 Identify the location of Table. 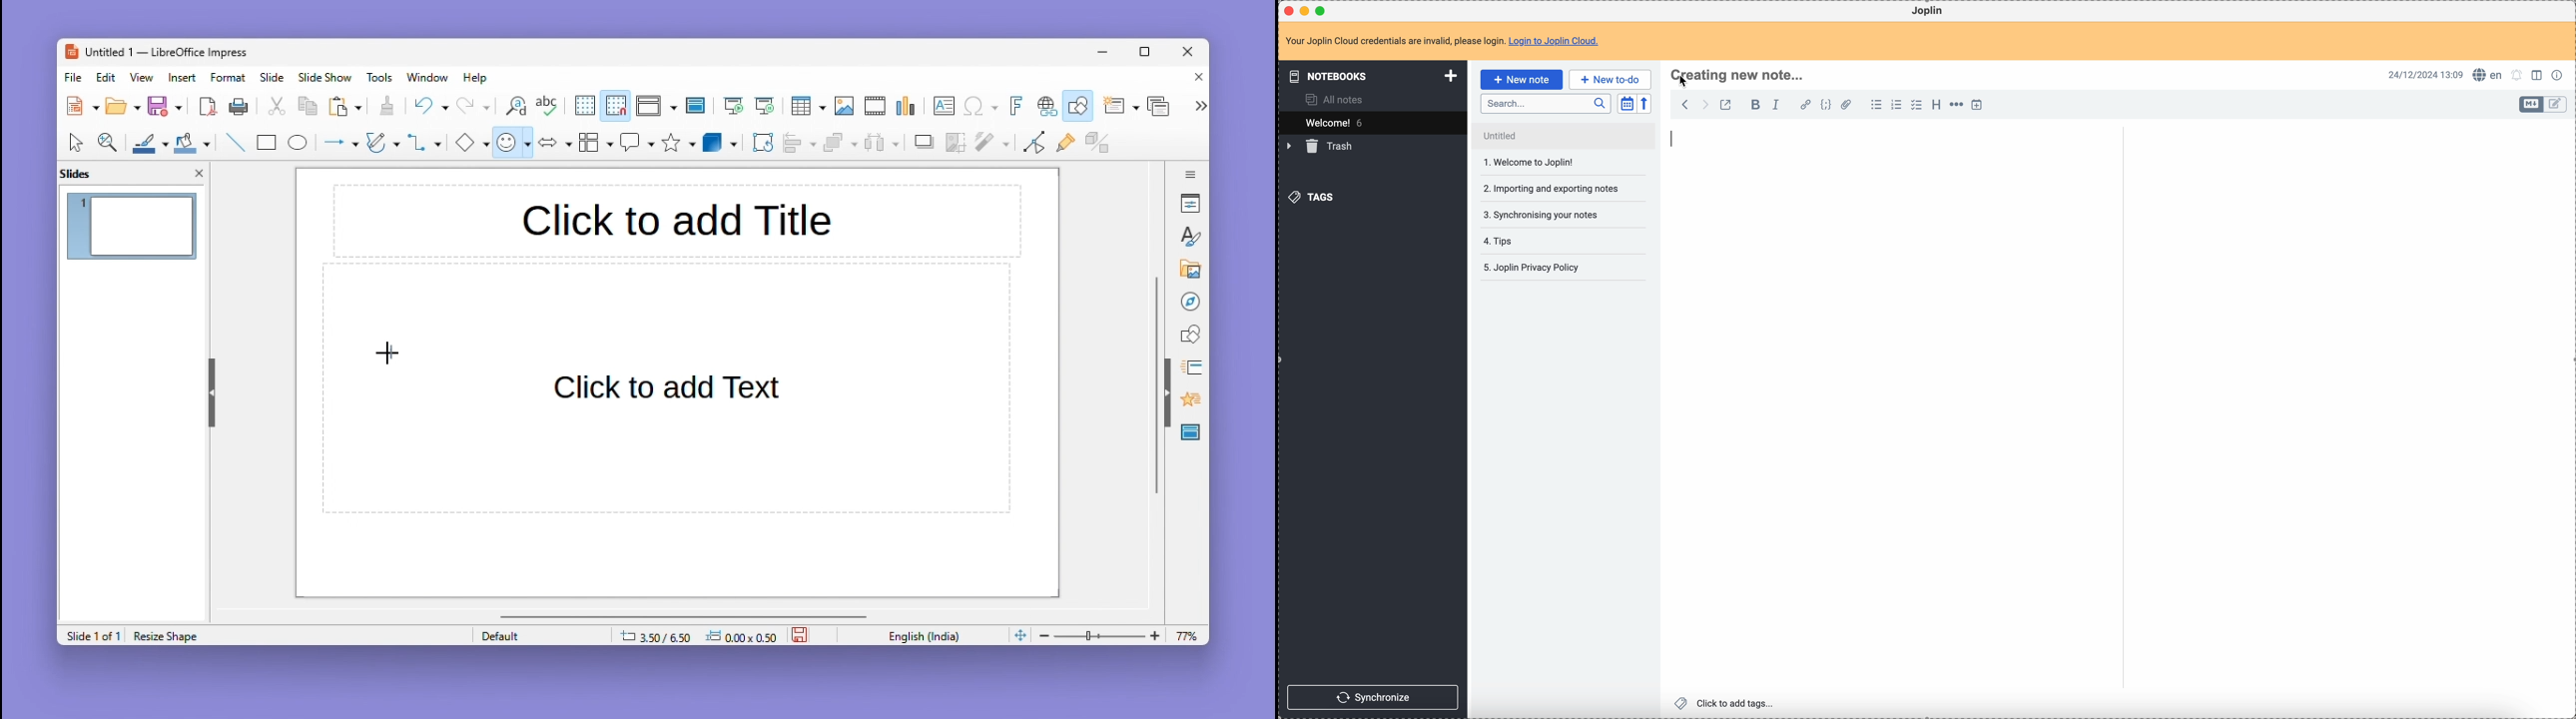
(808, 107).